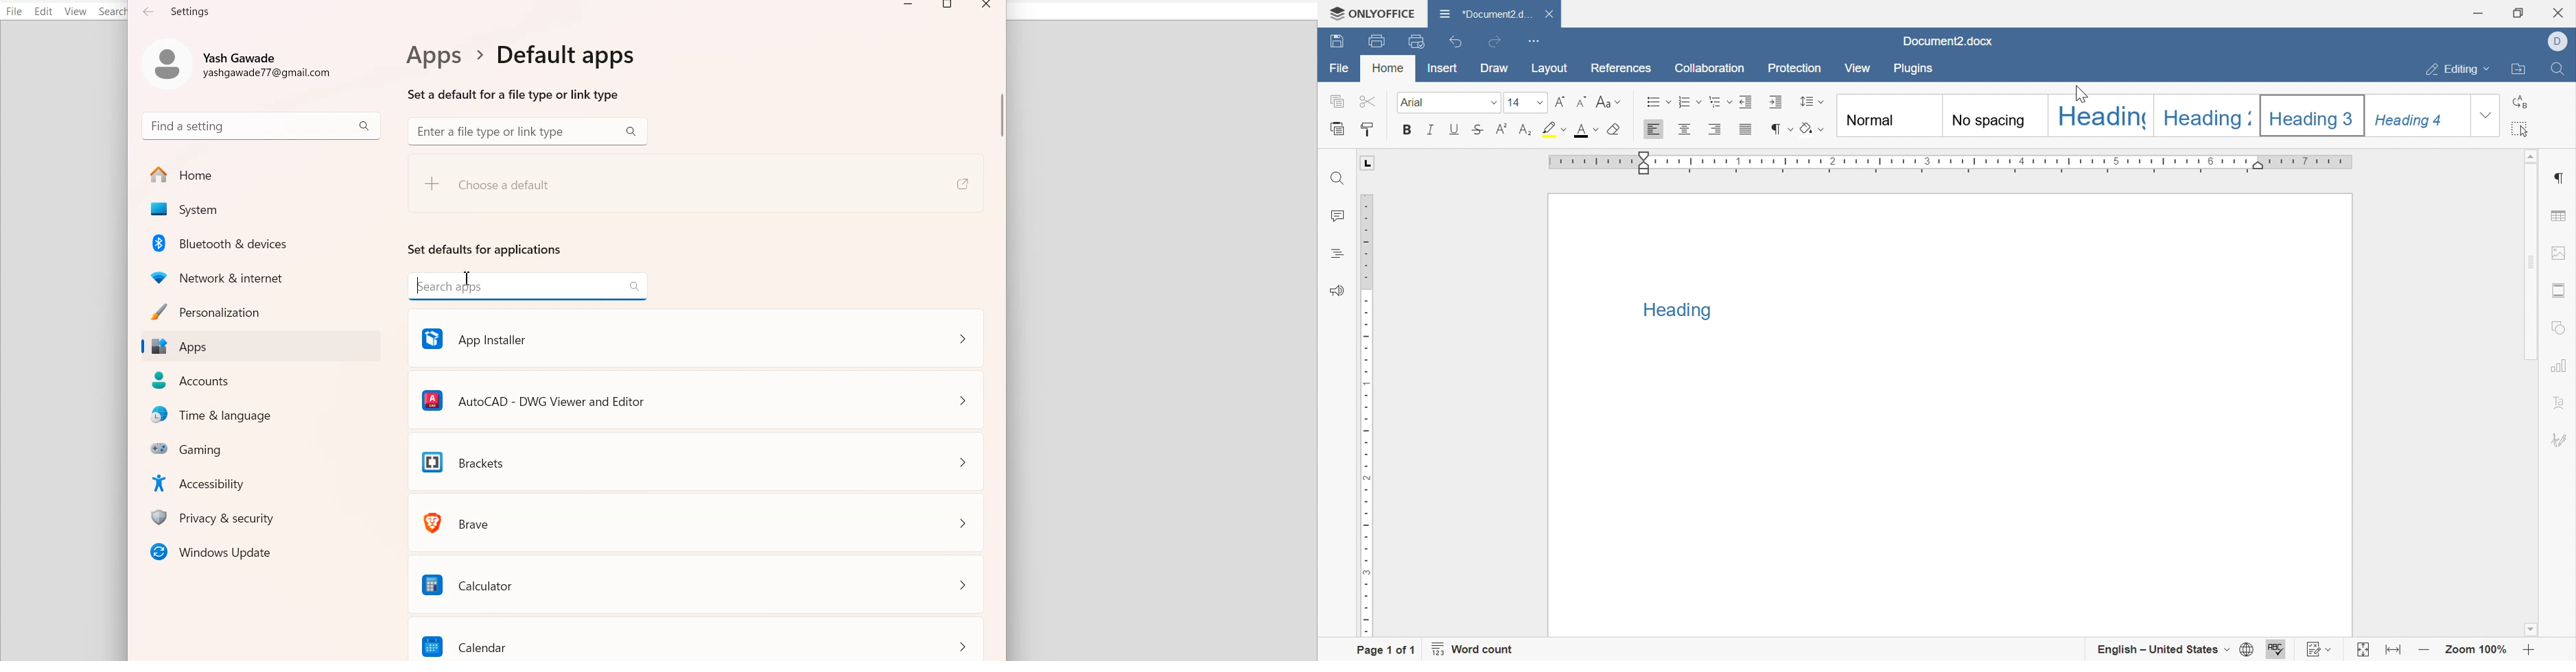 The image size is (2576, 672). What do you see at coordinates (1623, 67) in the screenshot?
I see `References` at bounding box center [1623, 67].